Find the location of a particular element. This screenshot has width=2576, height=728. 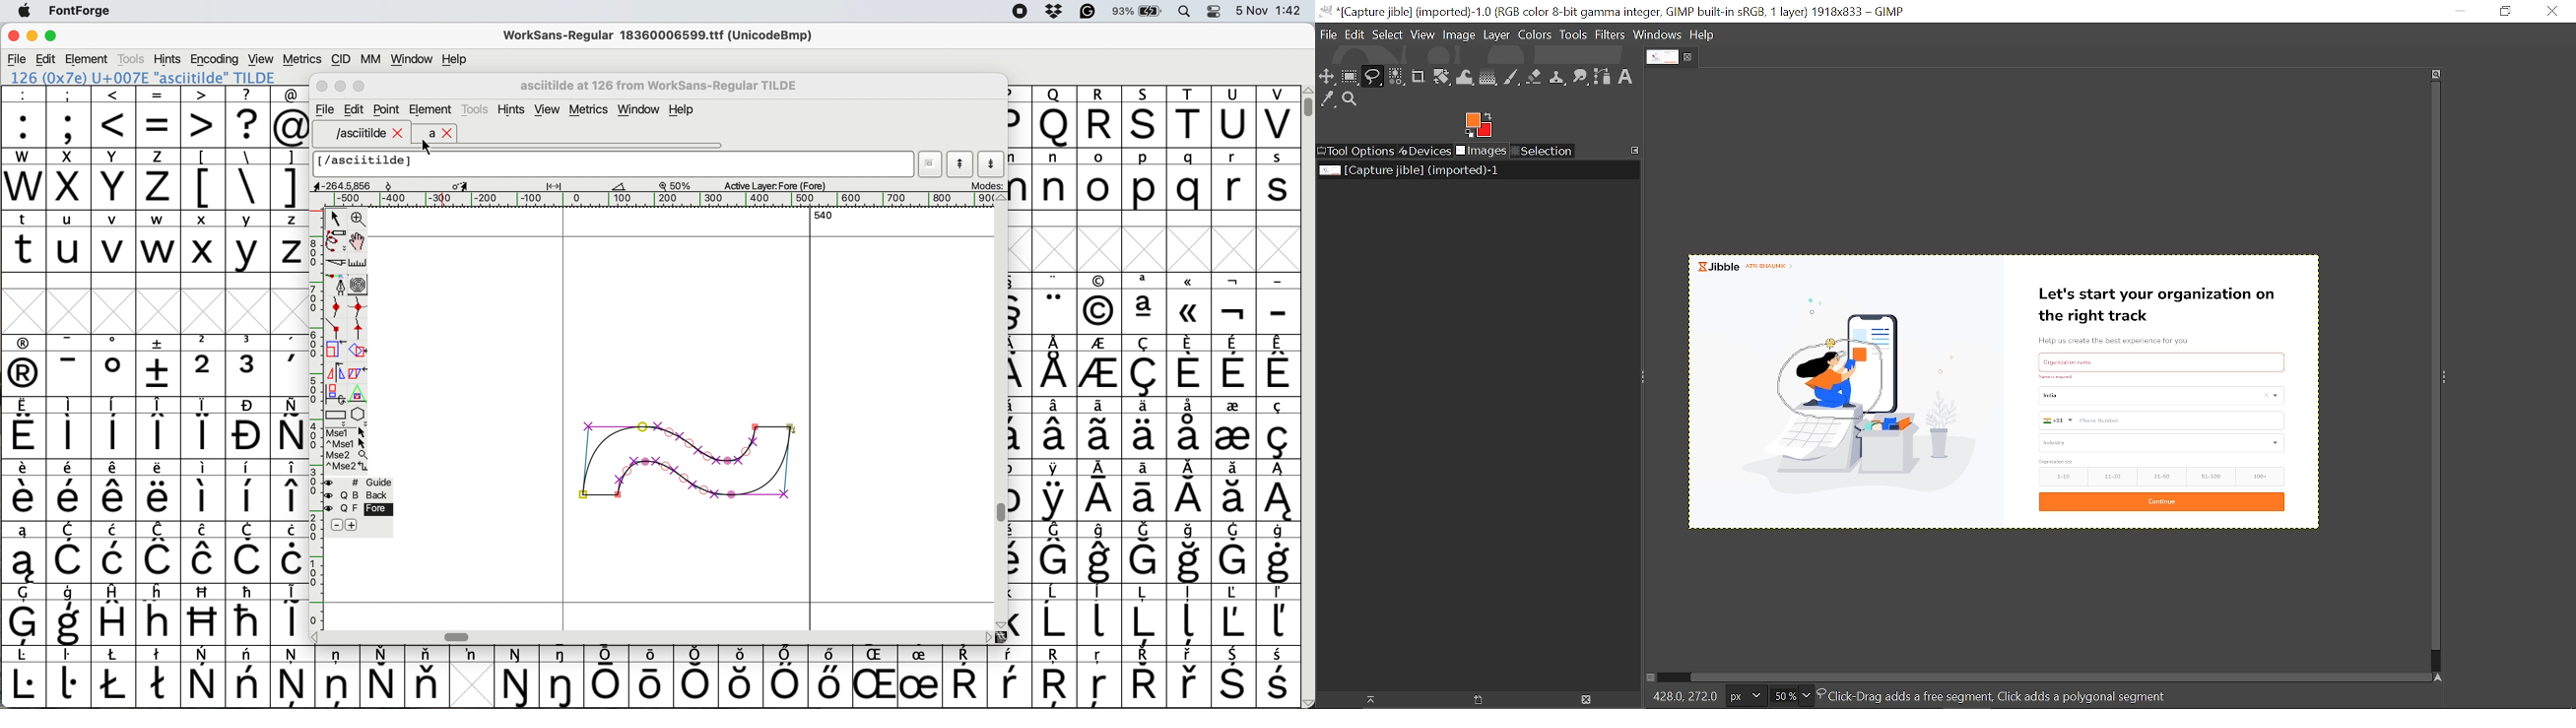

symbol is located at coordinates (654, 675).